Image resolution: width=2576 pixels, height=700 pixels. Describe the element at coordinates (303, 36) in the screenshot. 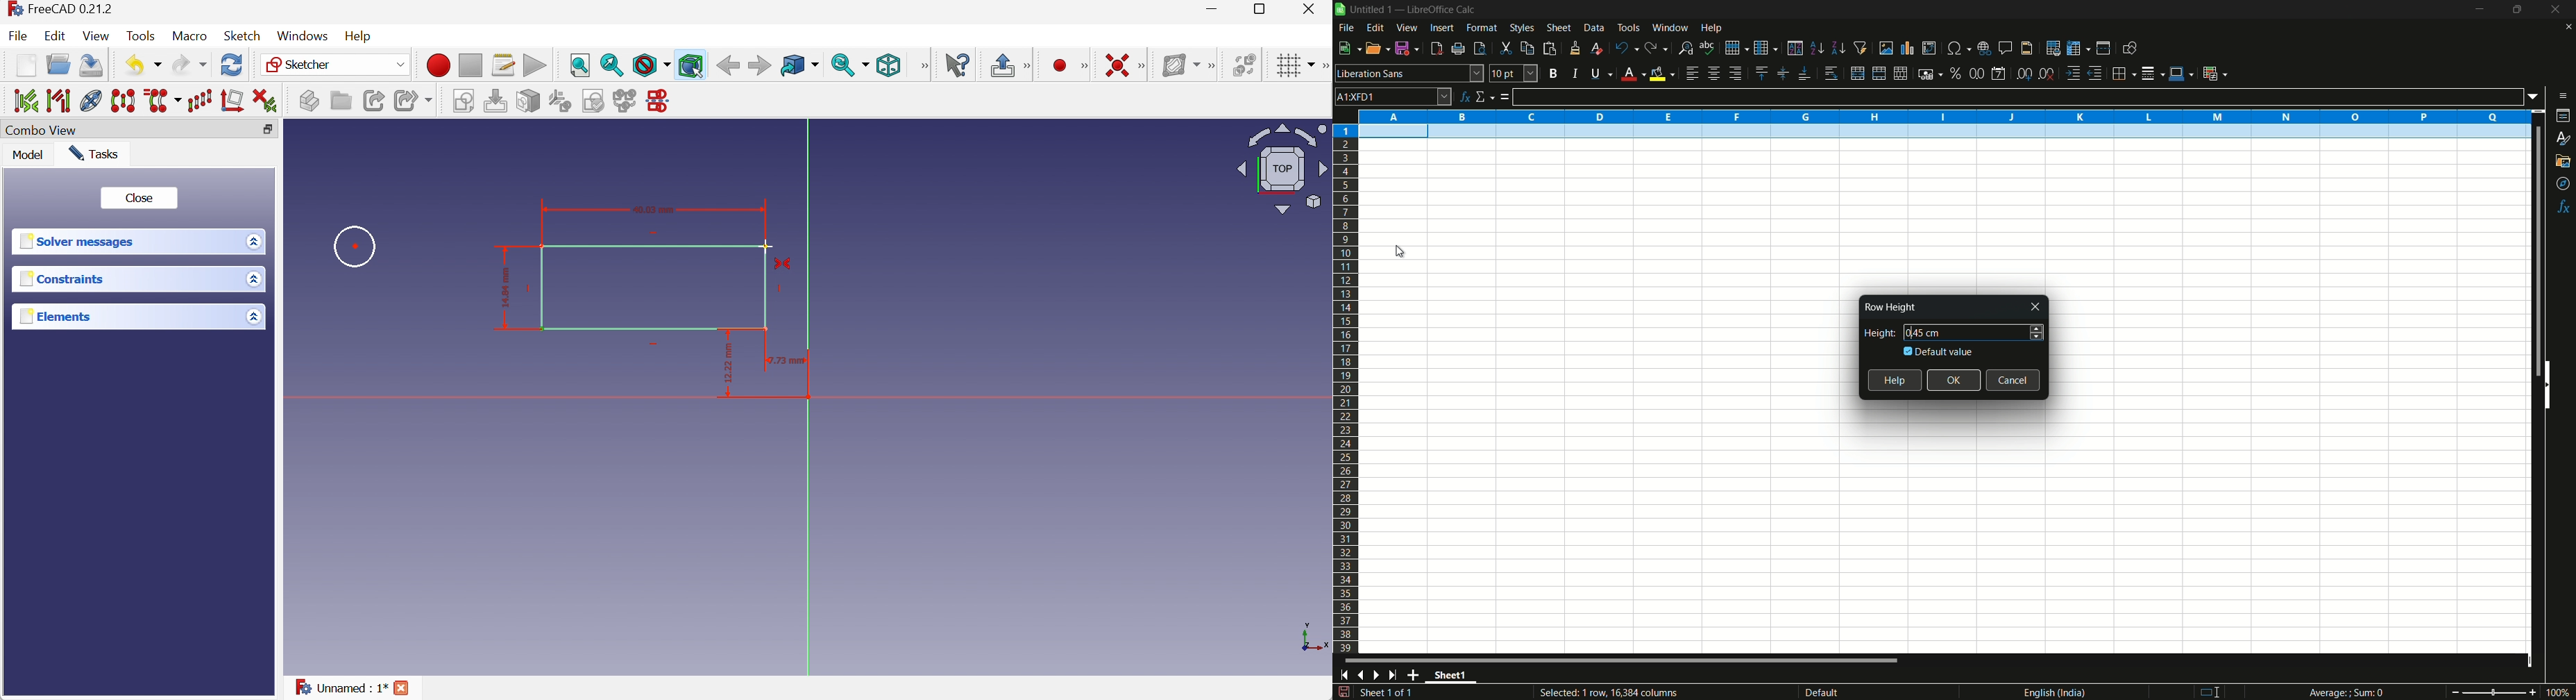

I see `Windows` at that location.